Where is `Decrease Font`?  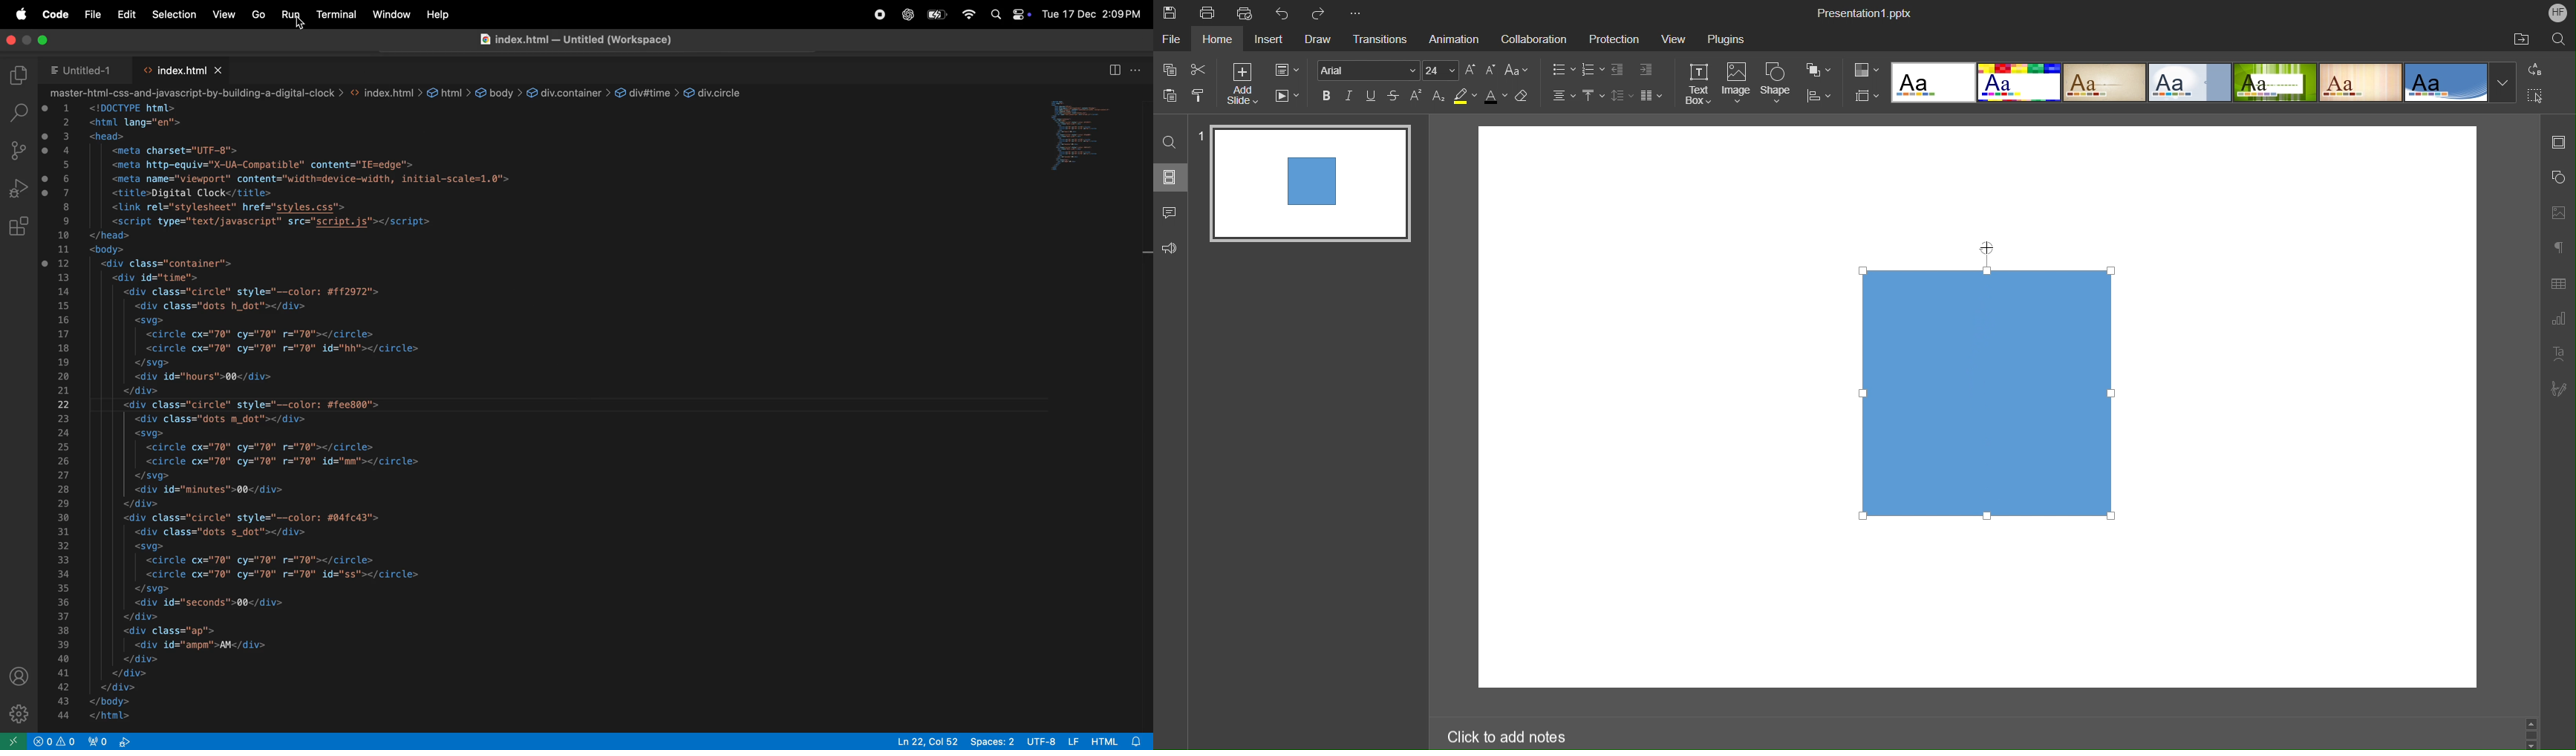
Decrease Font is located at coordinates (1490, 71).